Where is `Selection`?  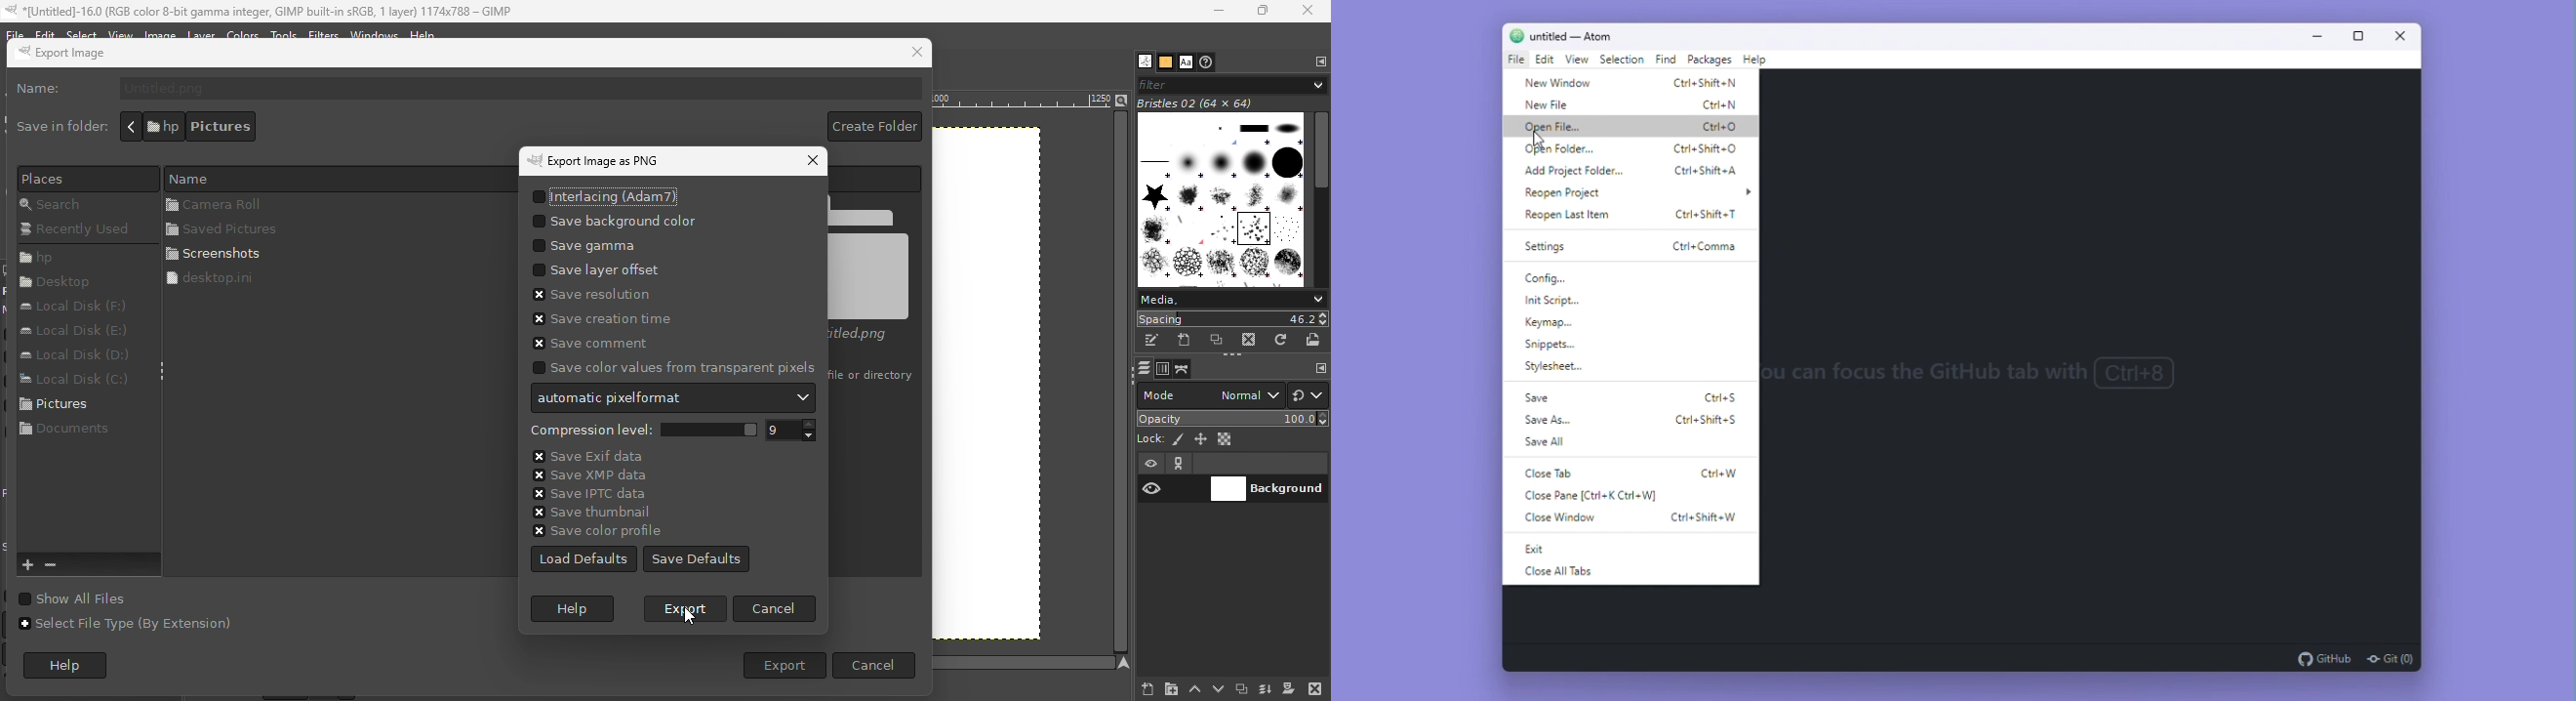 Selection is located at coordinates (1623, 59).